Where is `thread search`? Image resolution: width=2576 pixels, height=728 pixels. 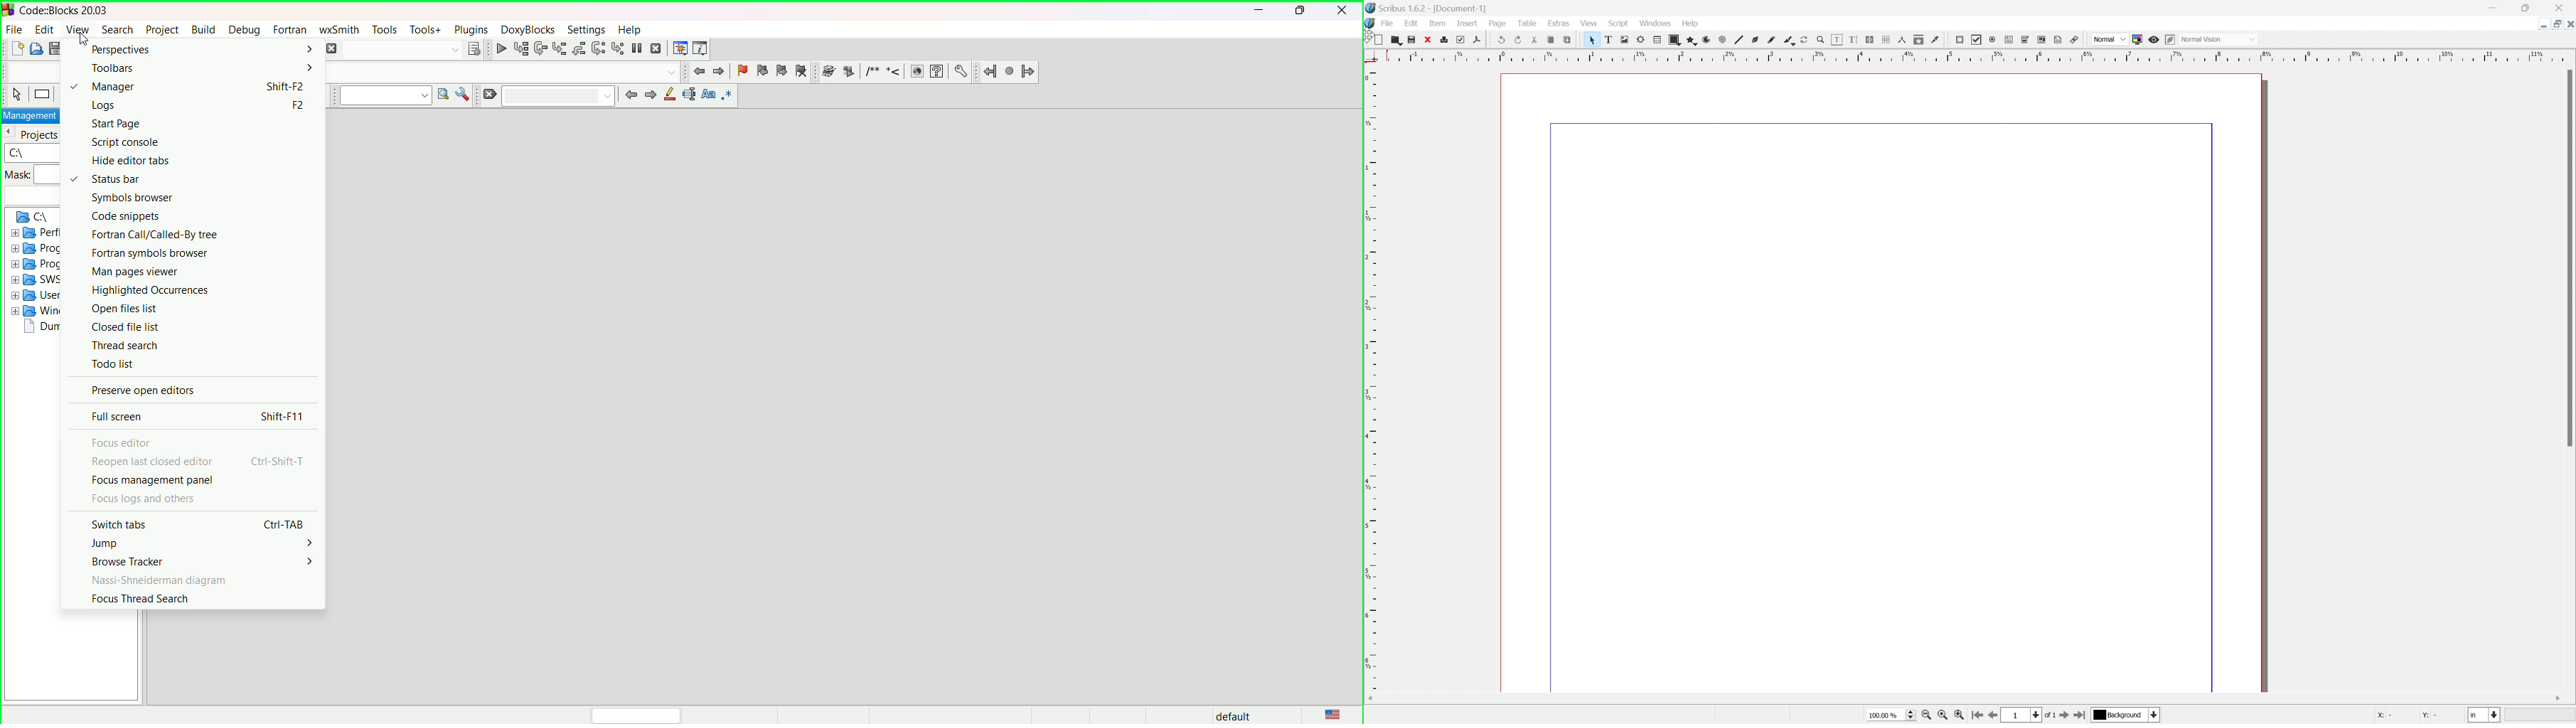
thread search is located at coordinates (124, 345).